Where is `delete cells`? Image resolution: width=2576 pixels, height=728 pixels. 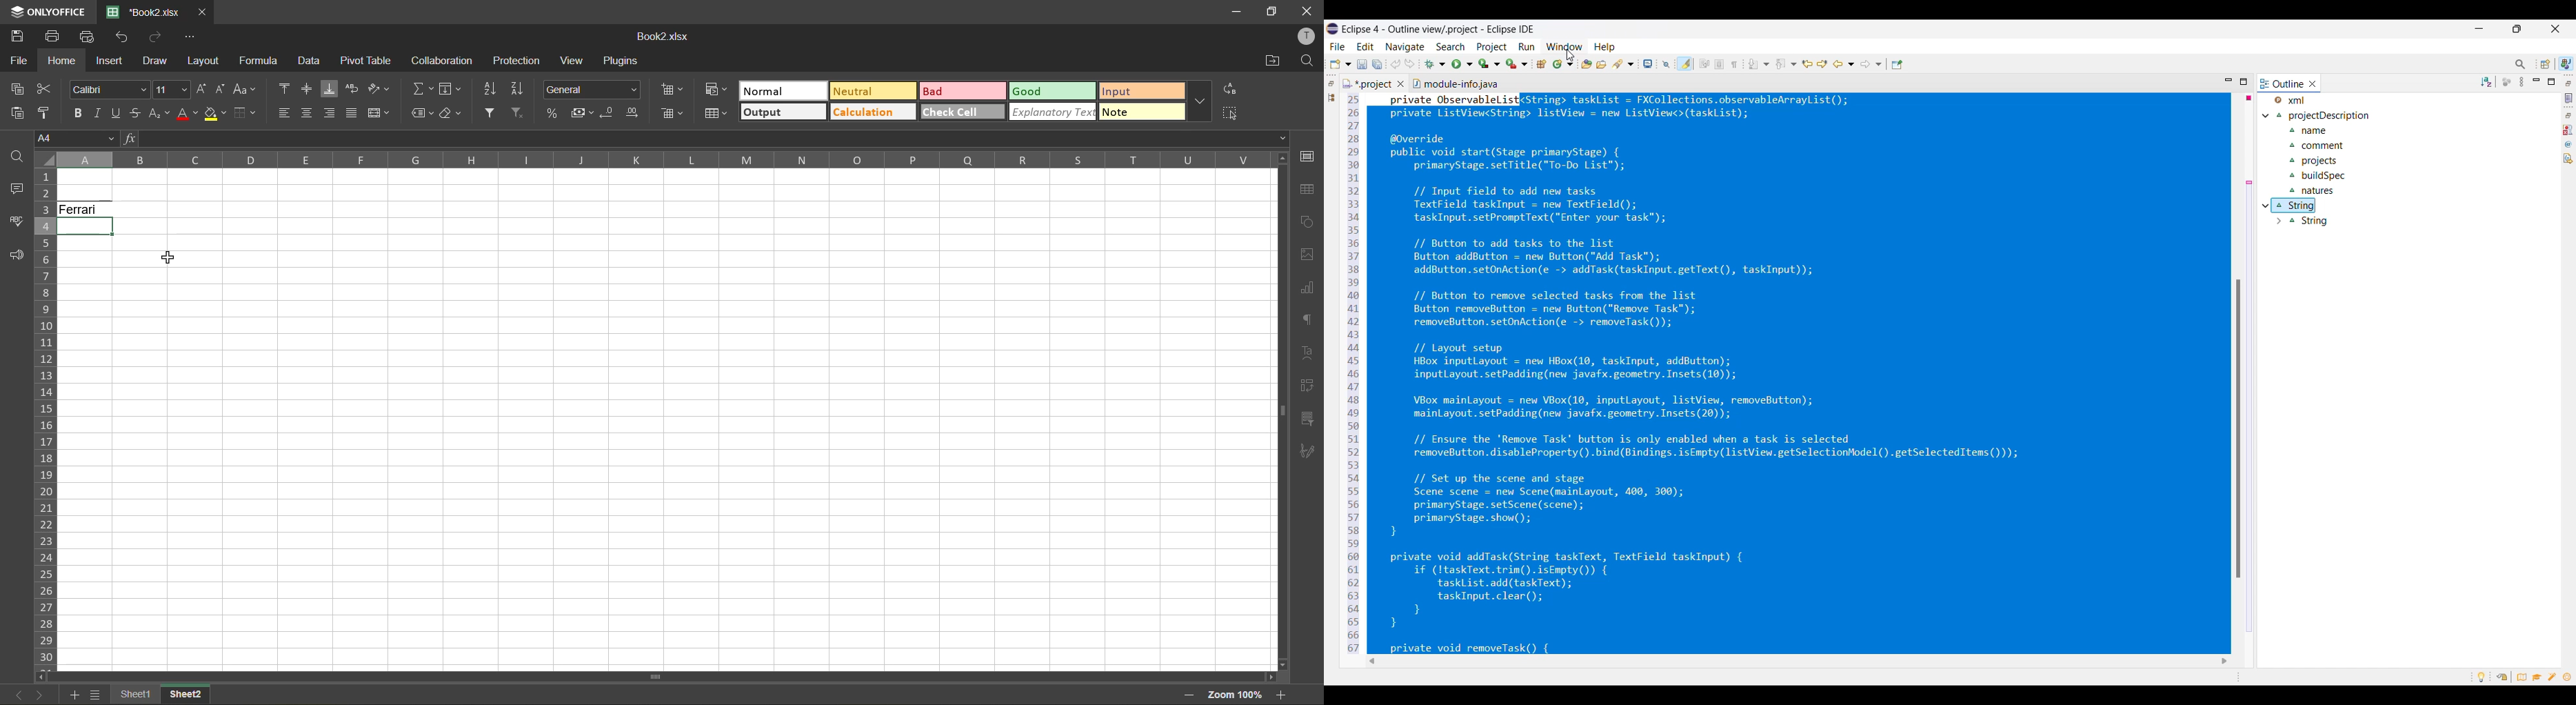
delete cells is located at coordinates (670, 113).